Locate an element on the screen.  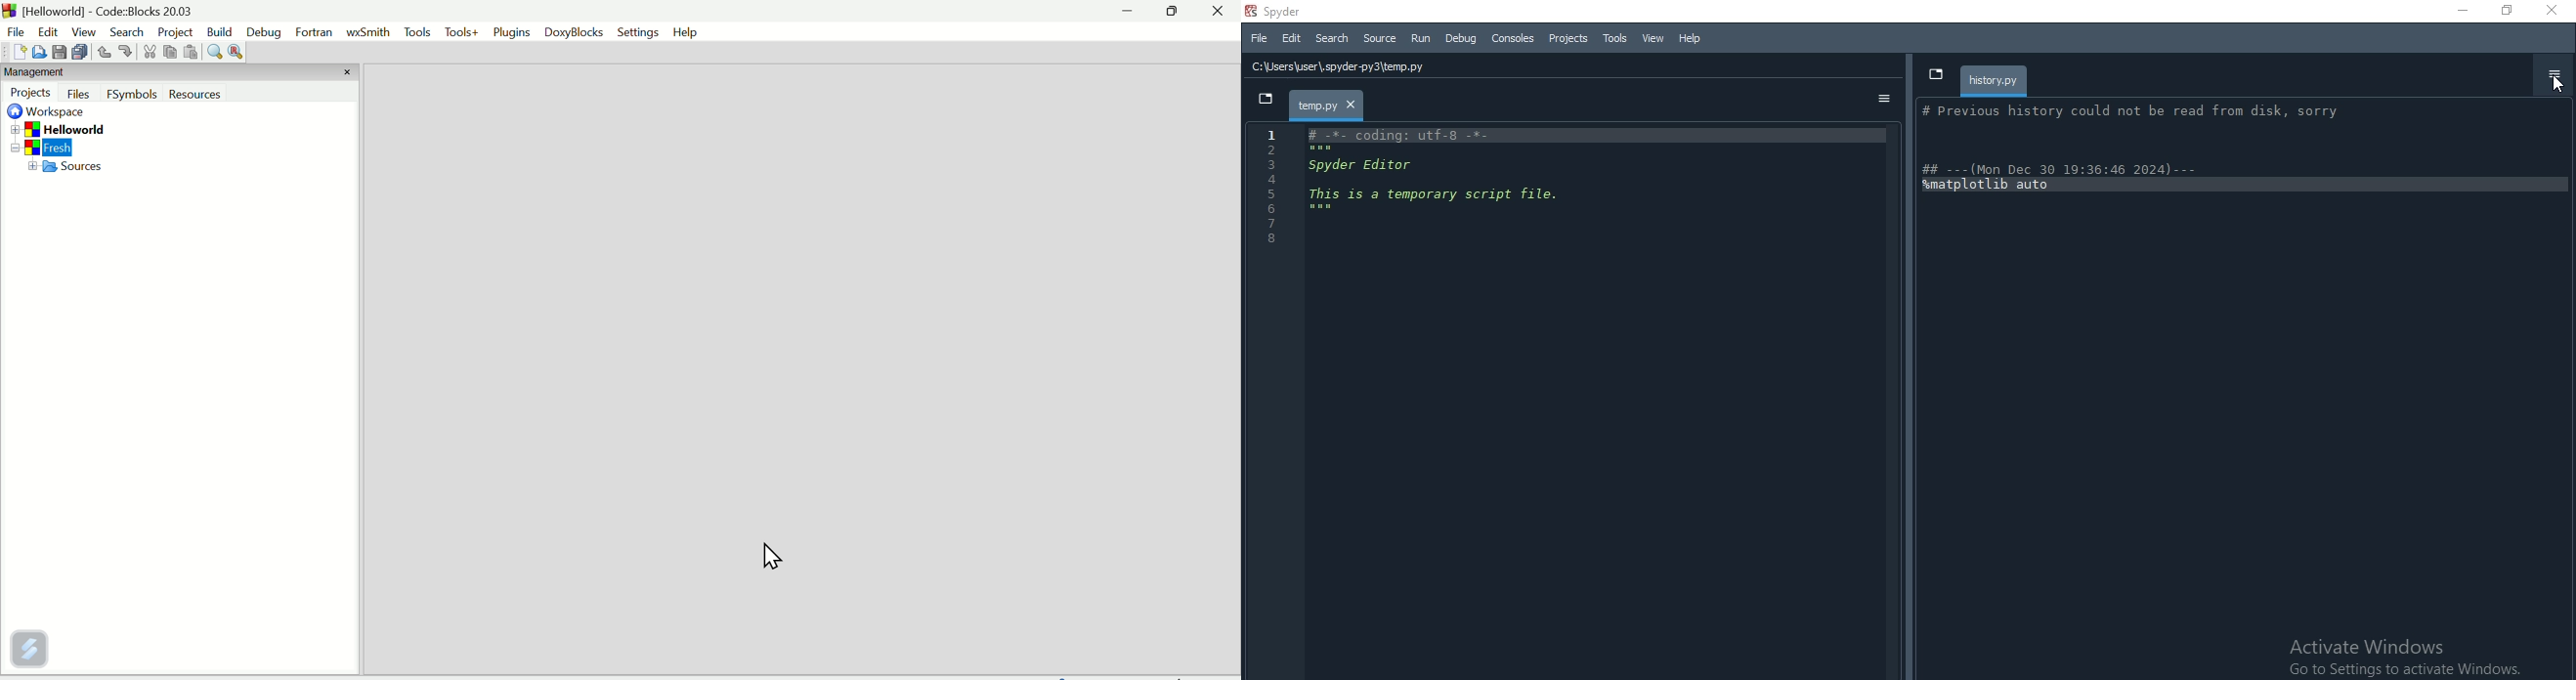
Debug is located at coordinates (1461, 38).